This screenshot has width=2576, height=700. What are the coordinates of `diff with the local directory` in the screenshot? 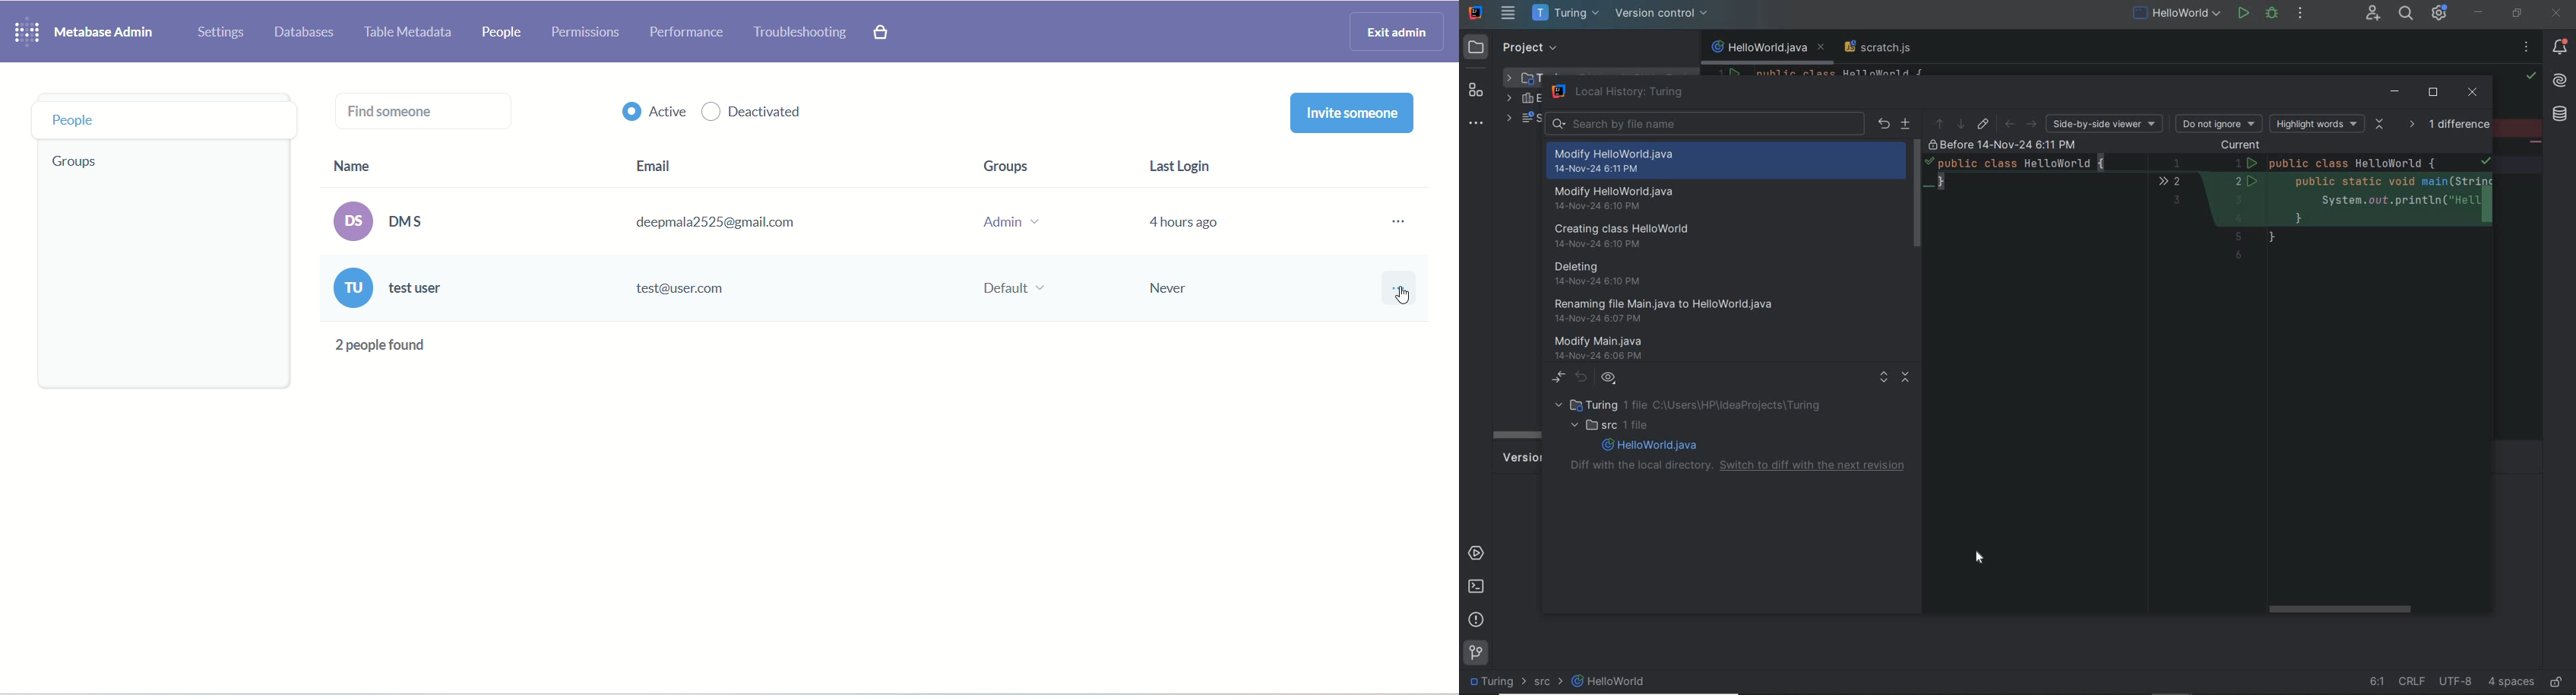 It's located at (1734, 467).